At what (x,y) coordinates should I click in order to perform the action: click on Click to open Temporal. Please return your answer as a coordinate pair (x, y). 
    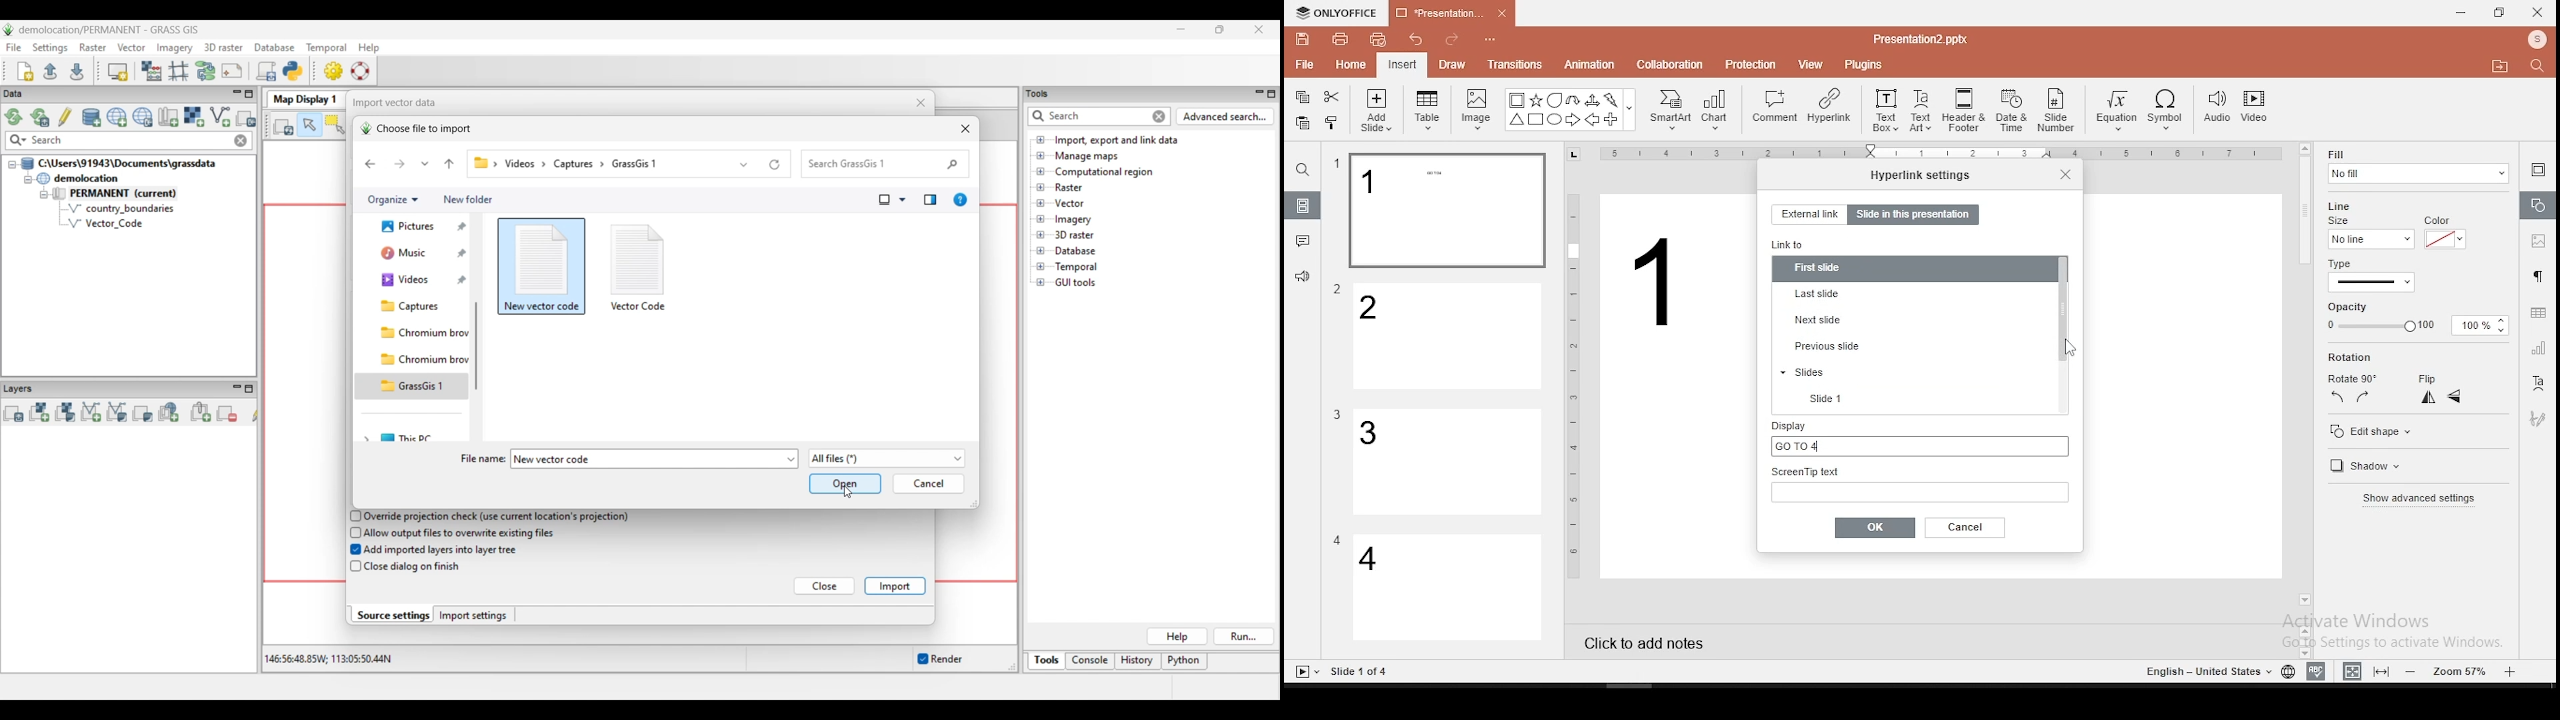
    Looking at the image, I should click on (1041, 267).